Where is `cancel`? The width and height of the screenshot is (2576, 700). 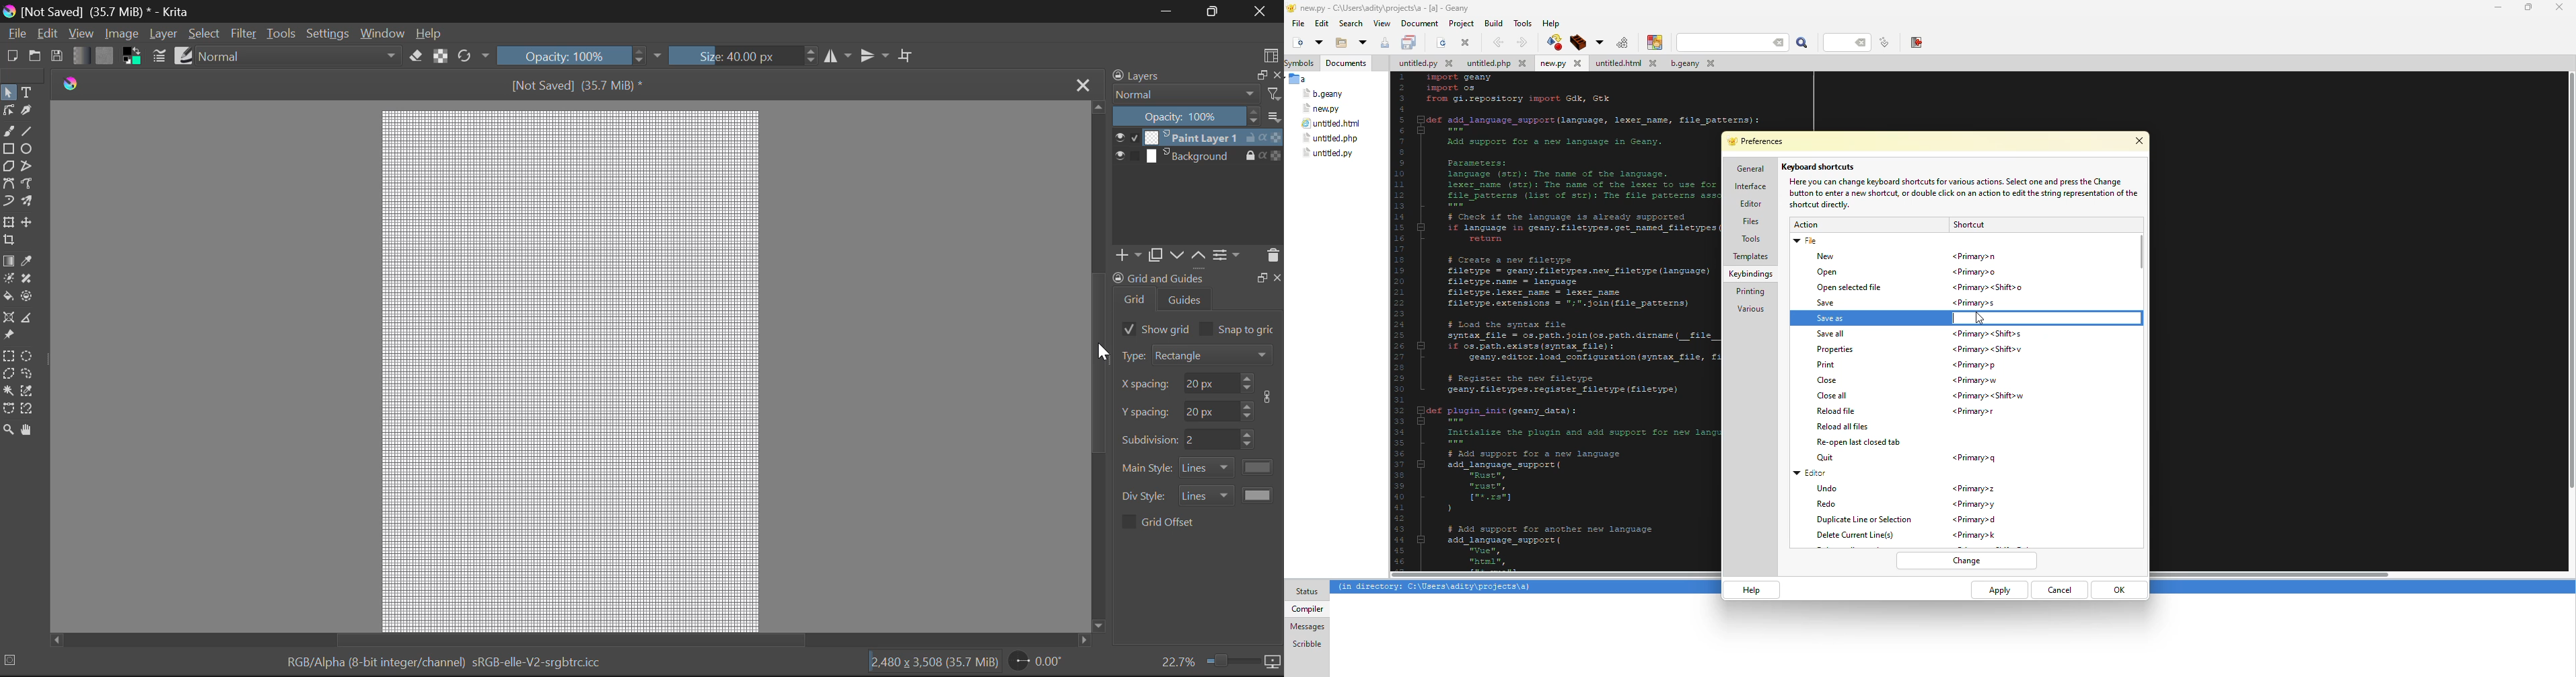 cancel is located at coordinates (2060, 590).